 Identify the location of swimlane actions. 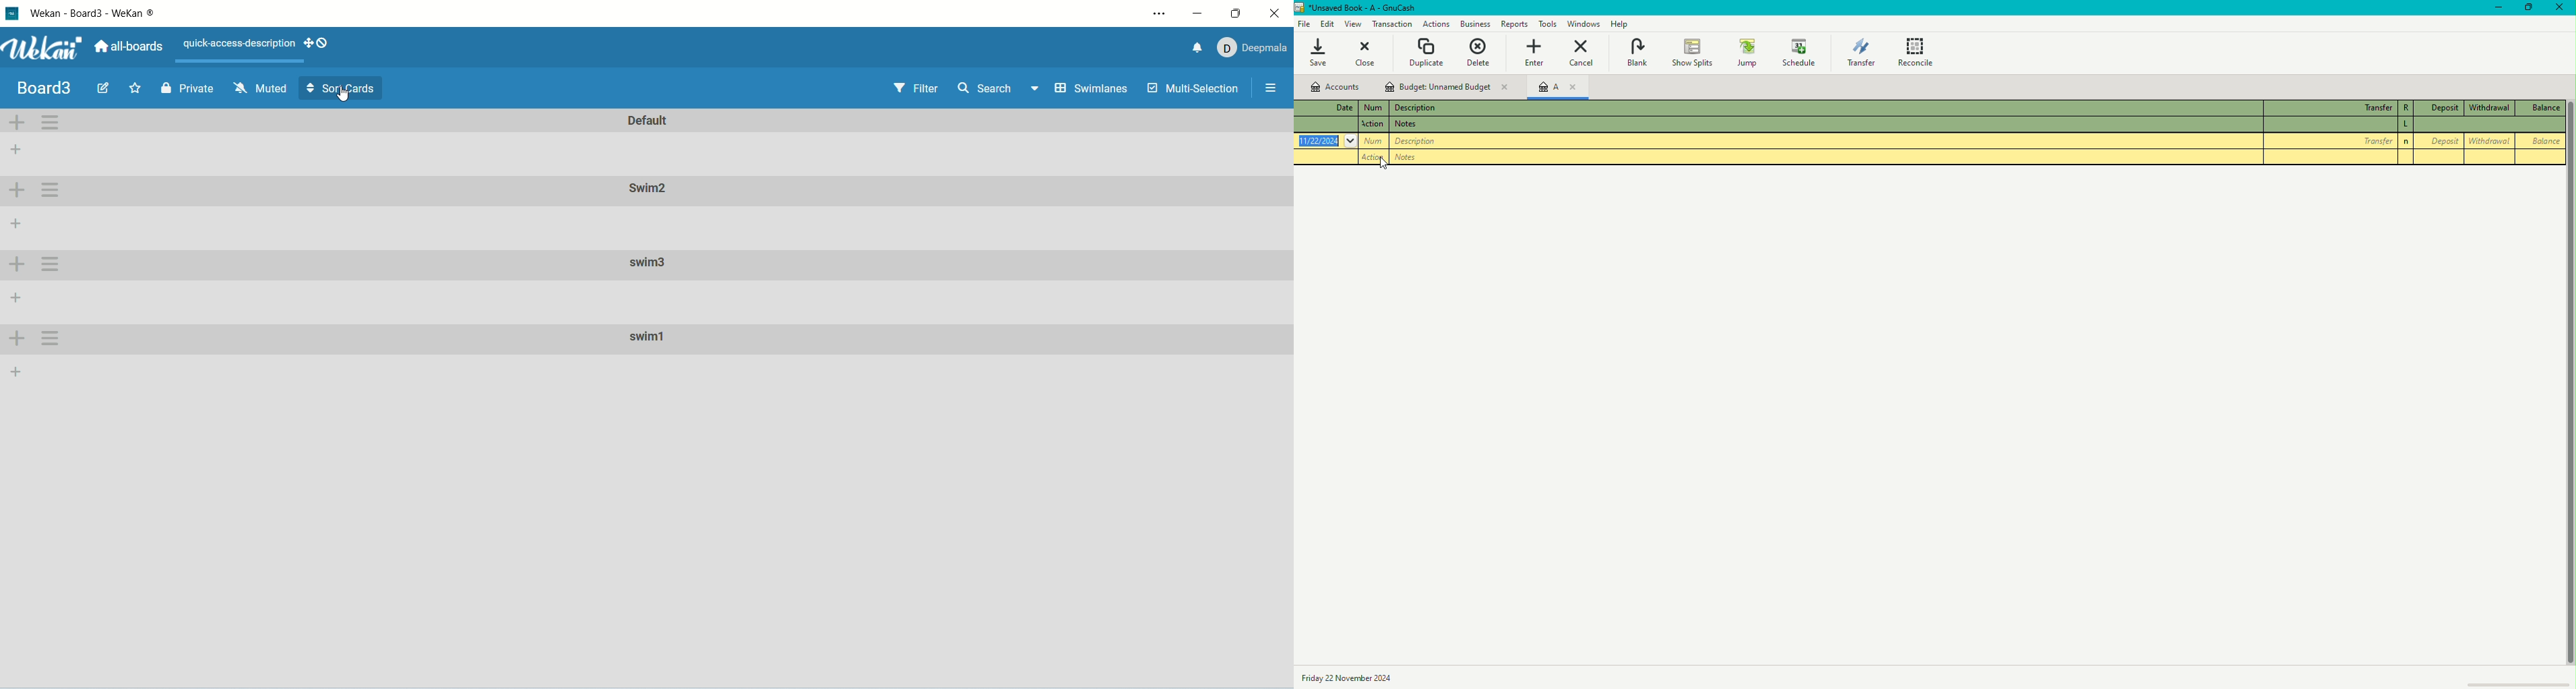
(51, 264).